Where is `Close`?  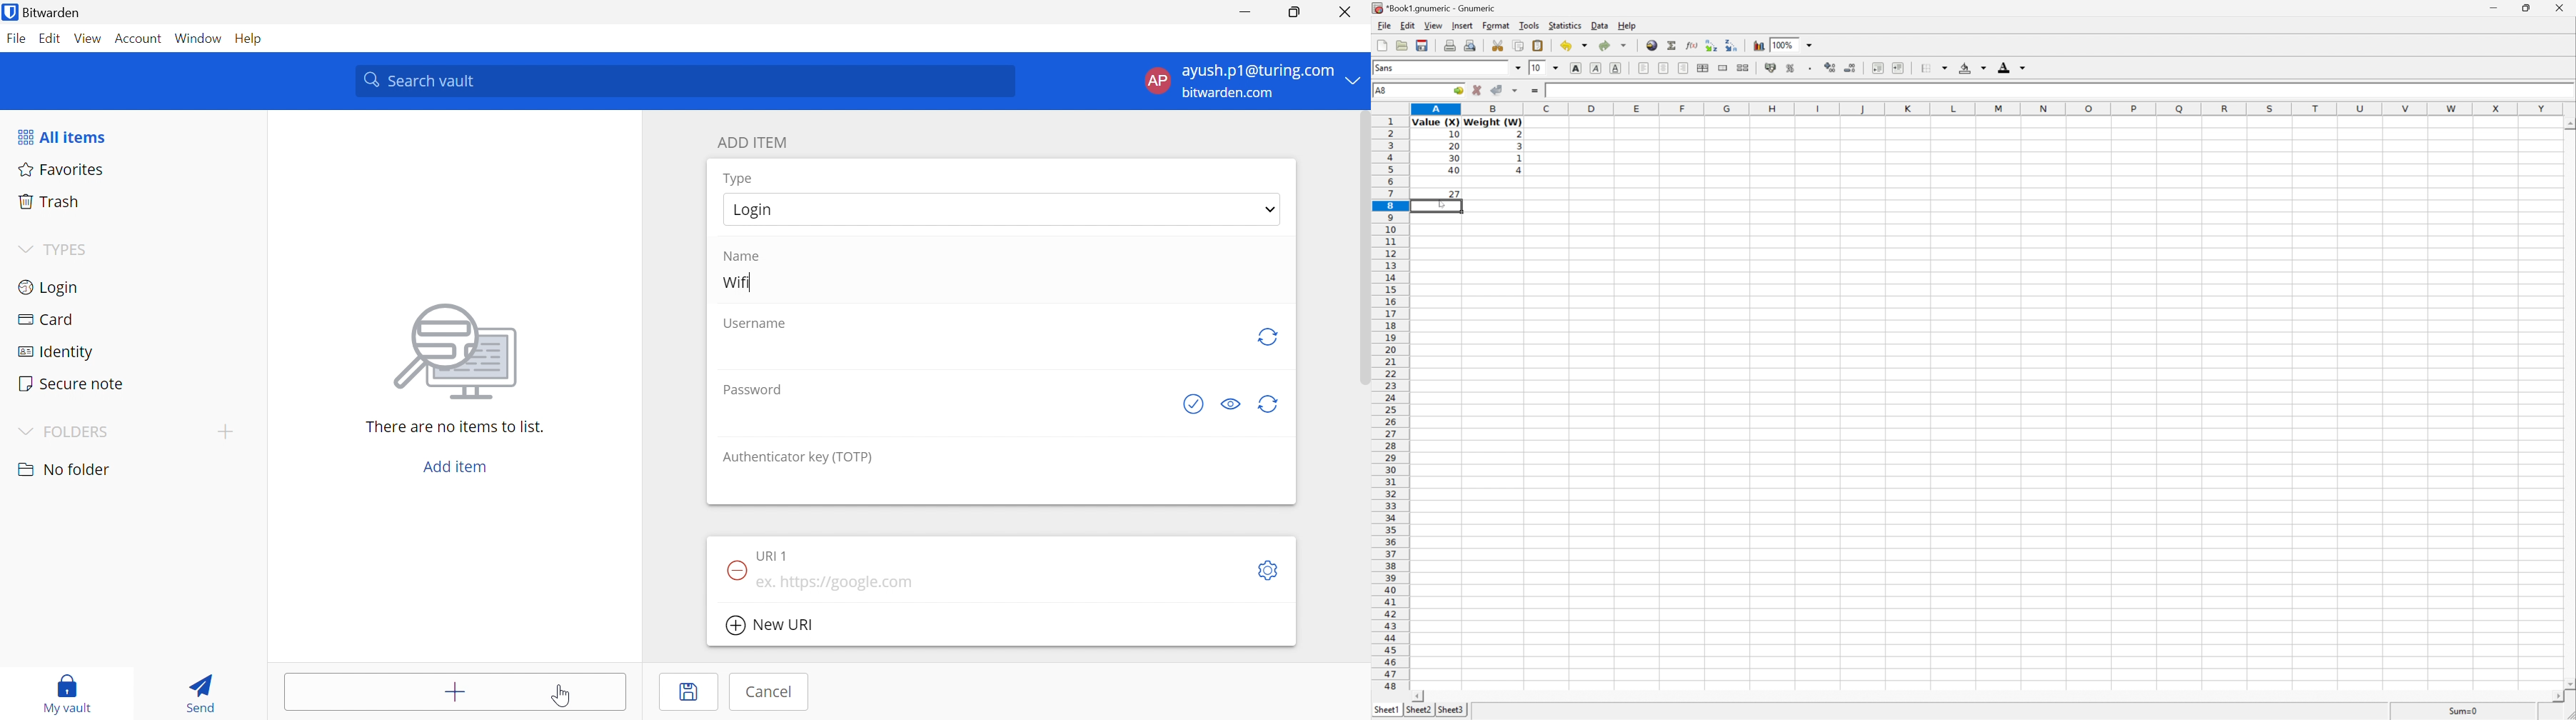
Close is located at coordinates (2560, 8).